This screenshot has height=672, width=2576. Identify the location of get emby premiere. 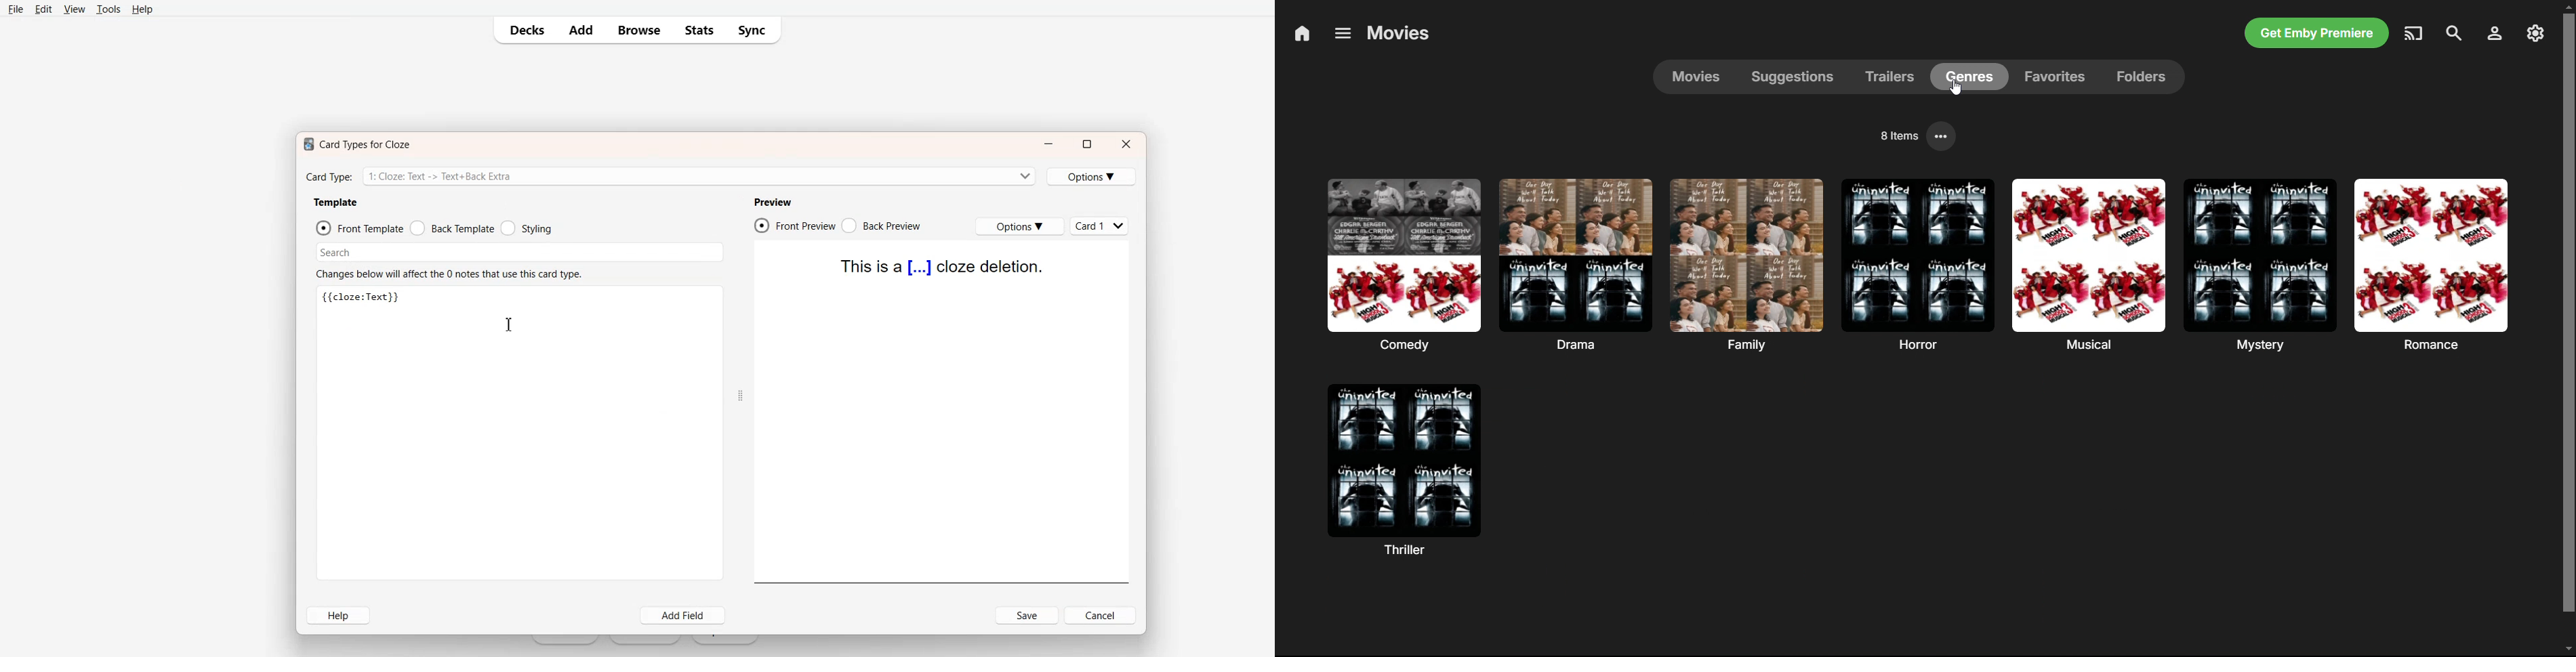
(2317, 33).